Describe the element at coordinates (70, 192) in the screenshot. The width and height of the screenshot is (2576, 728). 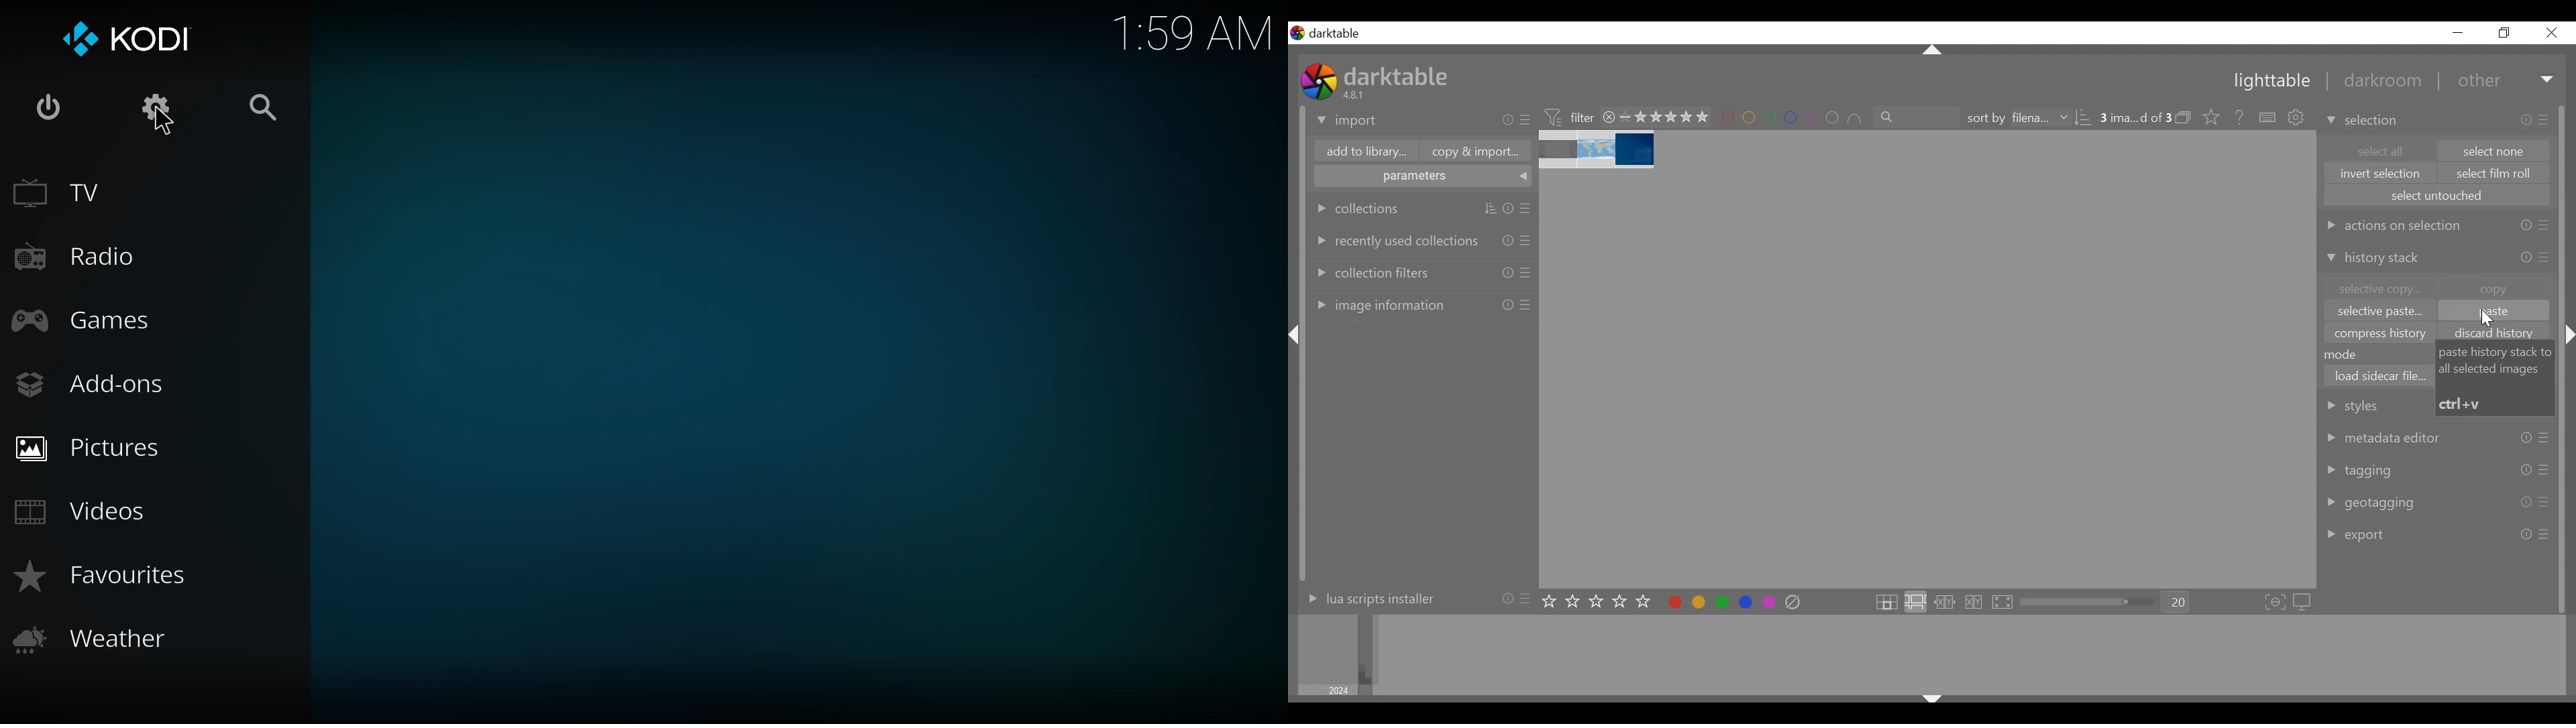
I see `tv` at that location.